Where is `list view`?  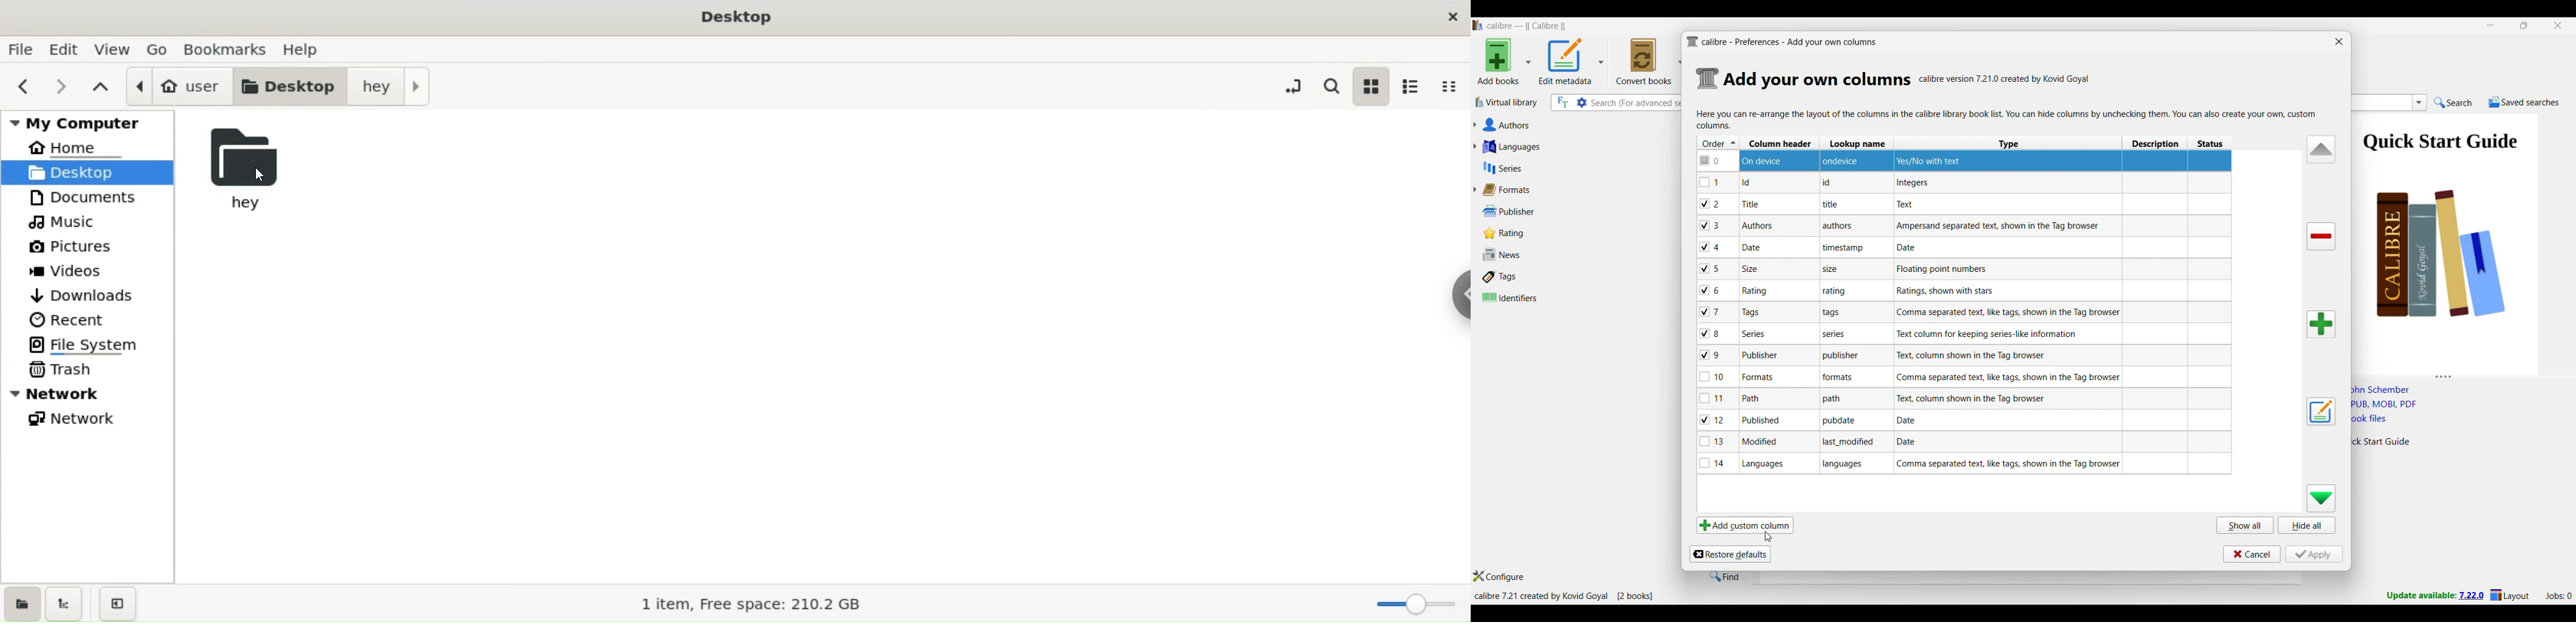 list view is located at coordinates (1414, 87).